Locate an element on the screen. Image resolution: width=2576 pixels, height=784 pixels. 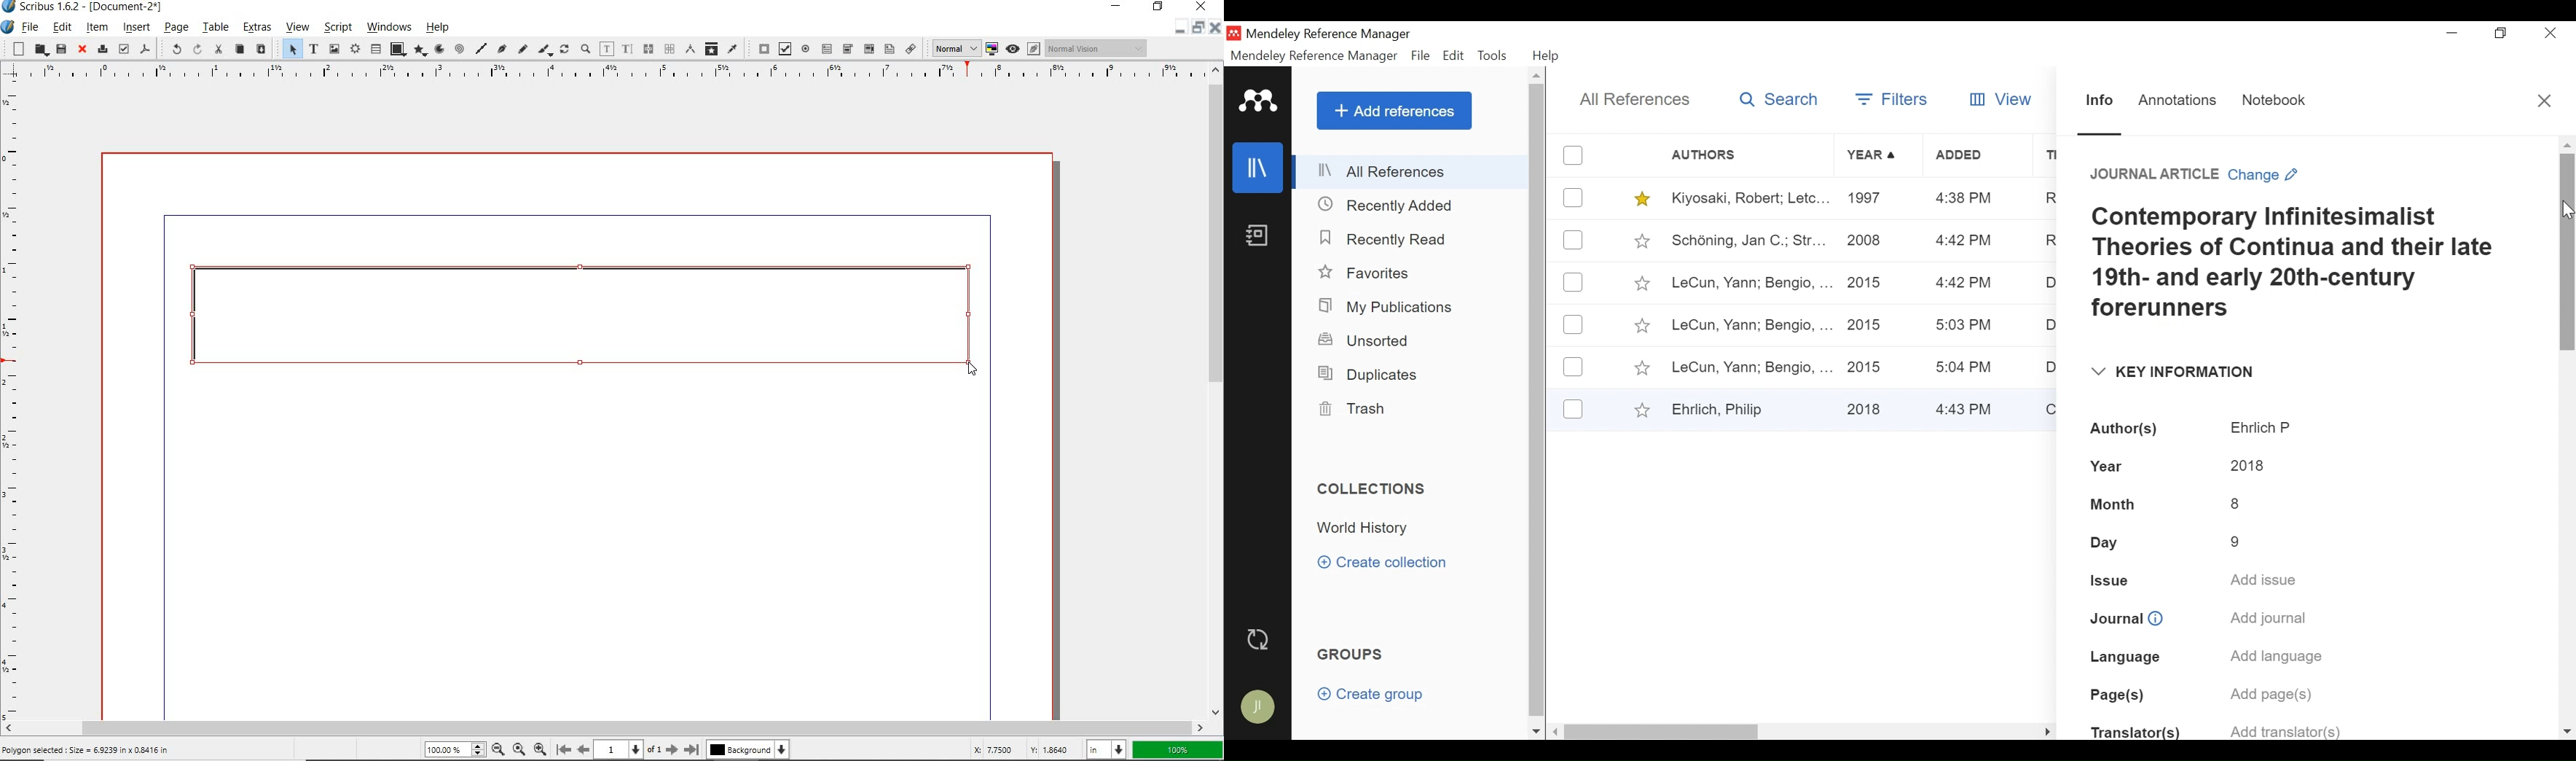
Polygon selected : Size = 6.9239 in x 0.8416 in is located at coordinates (88, 749).